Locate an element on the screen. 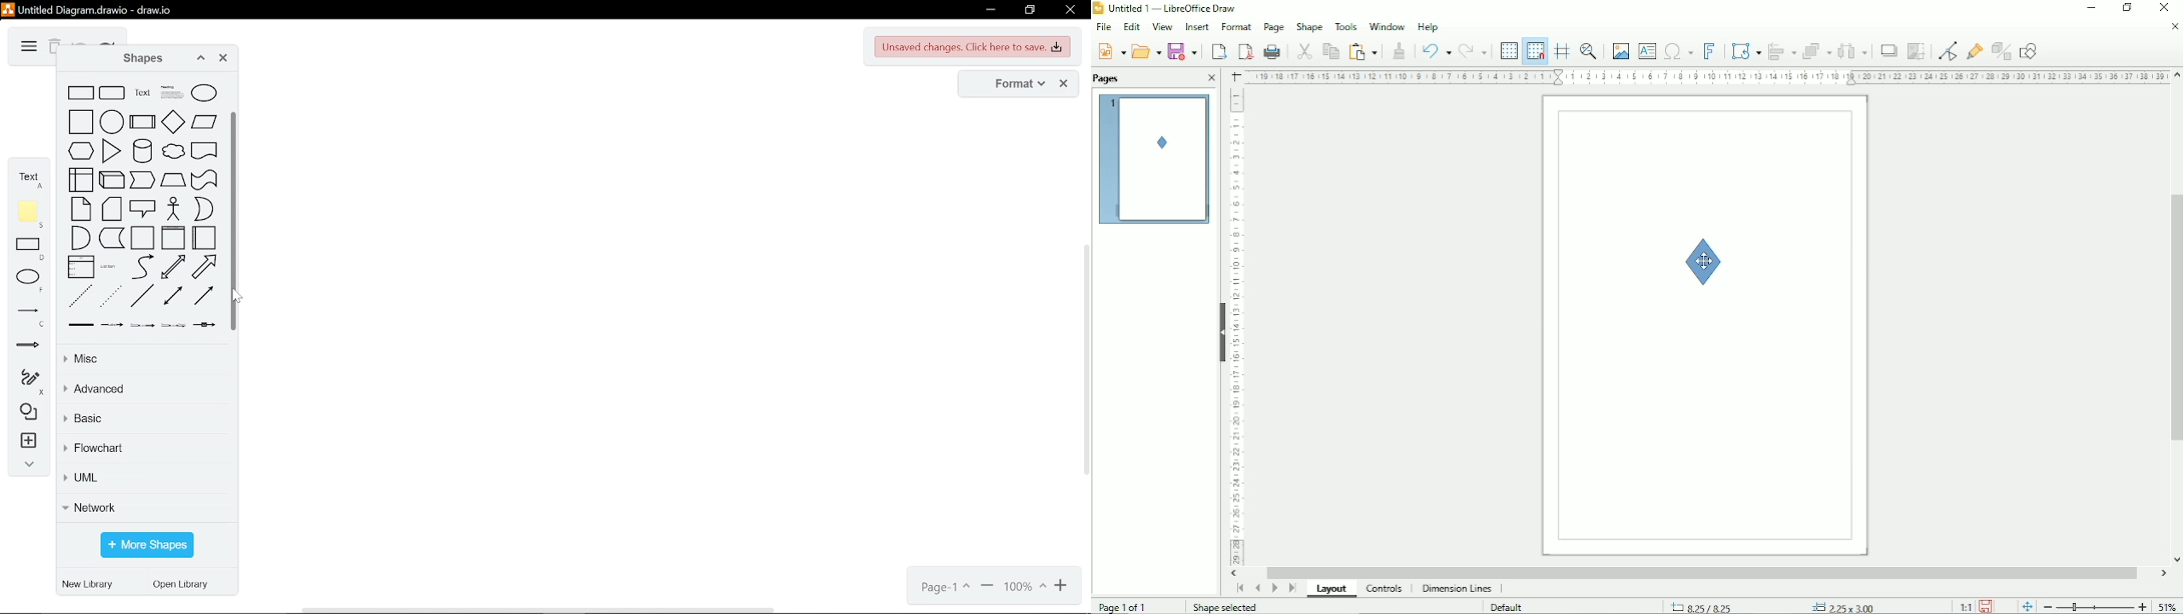  undo is located at coordinates (80, 42).